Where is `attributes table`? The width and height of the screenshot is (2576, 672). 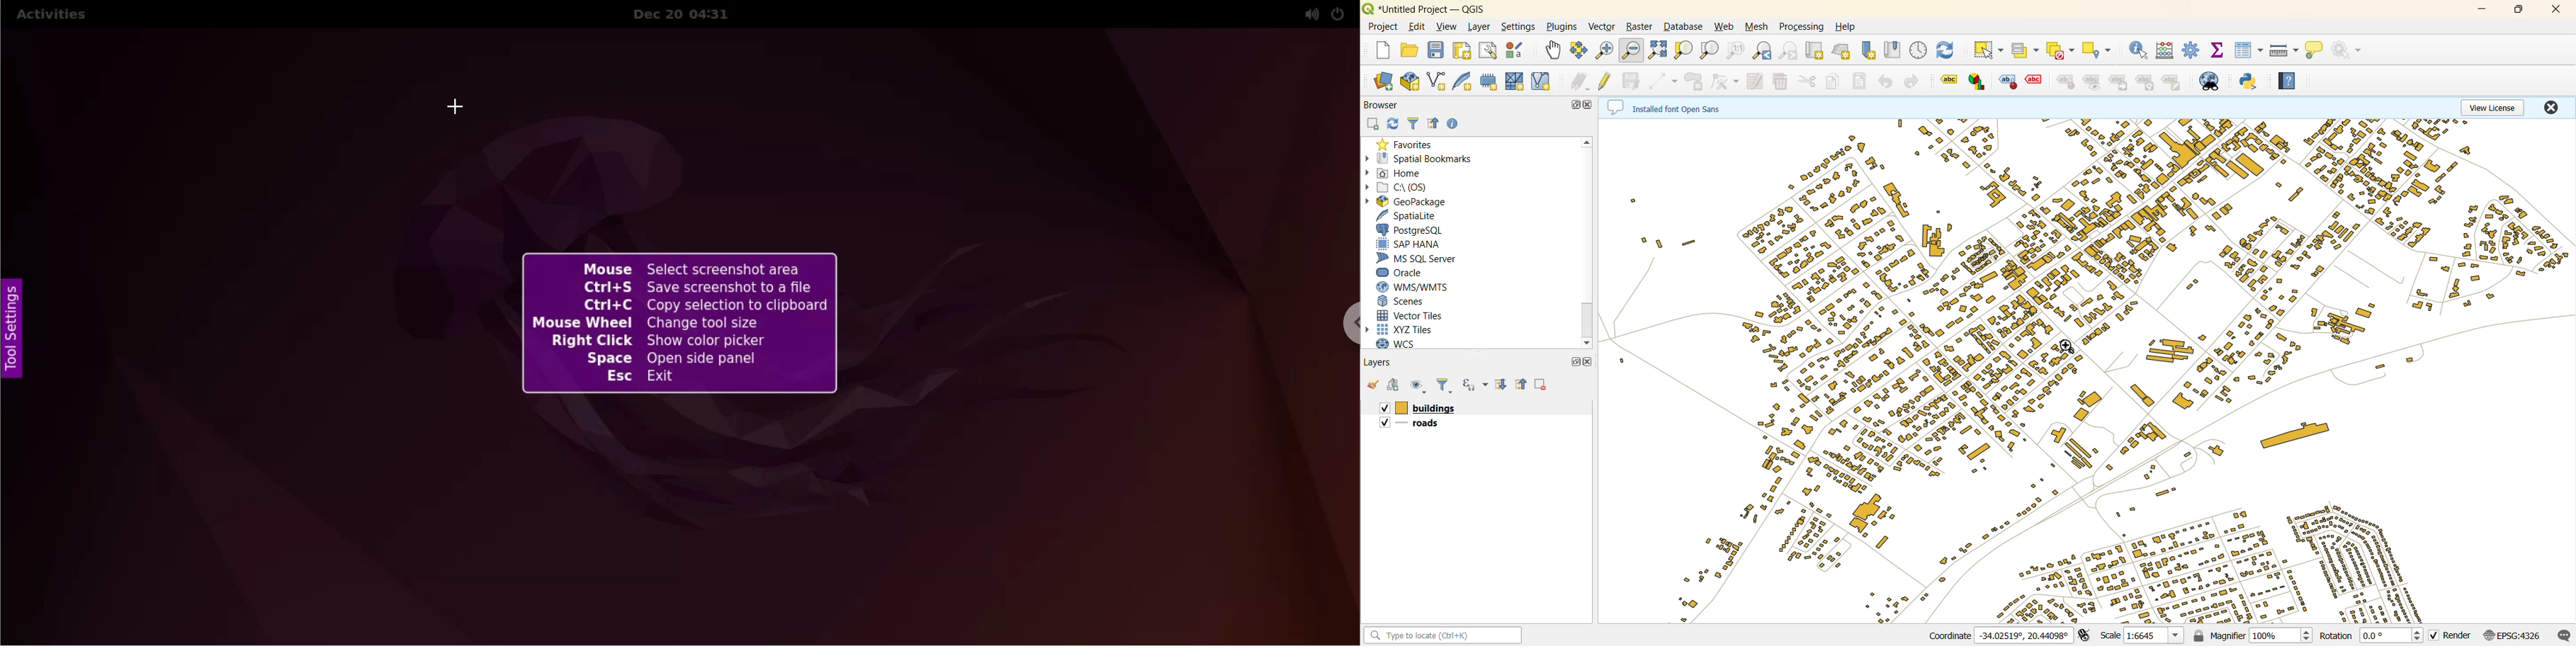
attributes table is located at coordinates (2252, 50).